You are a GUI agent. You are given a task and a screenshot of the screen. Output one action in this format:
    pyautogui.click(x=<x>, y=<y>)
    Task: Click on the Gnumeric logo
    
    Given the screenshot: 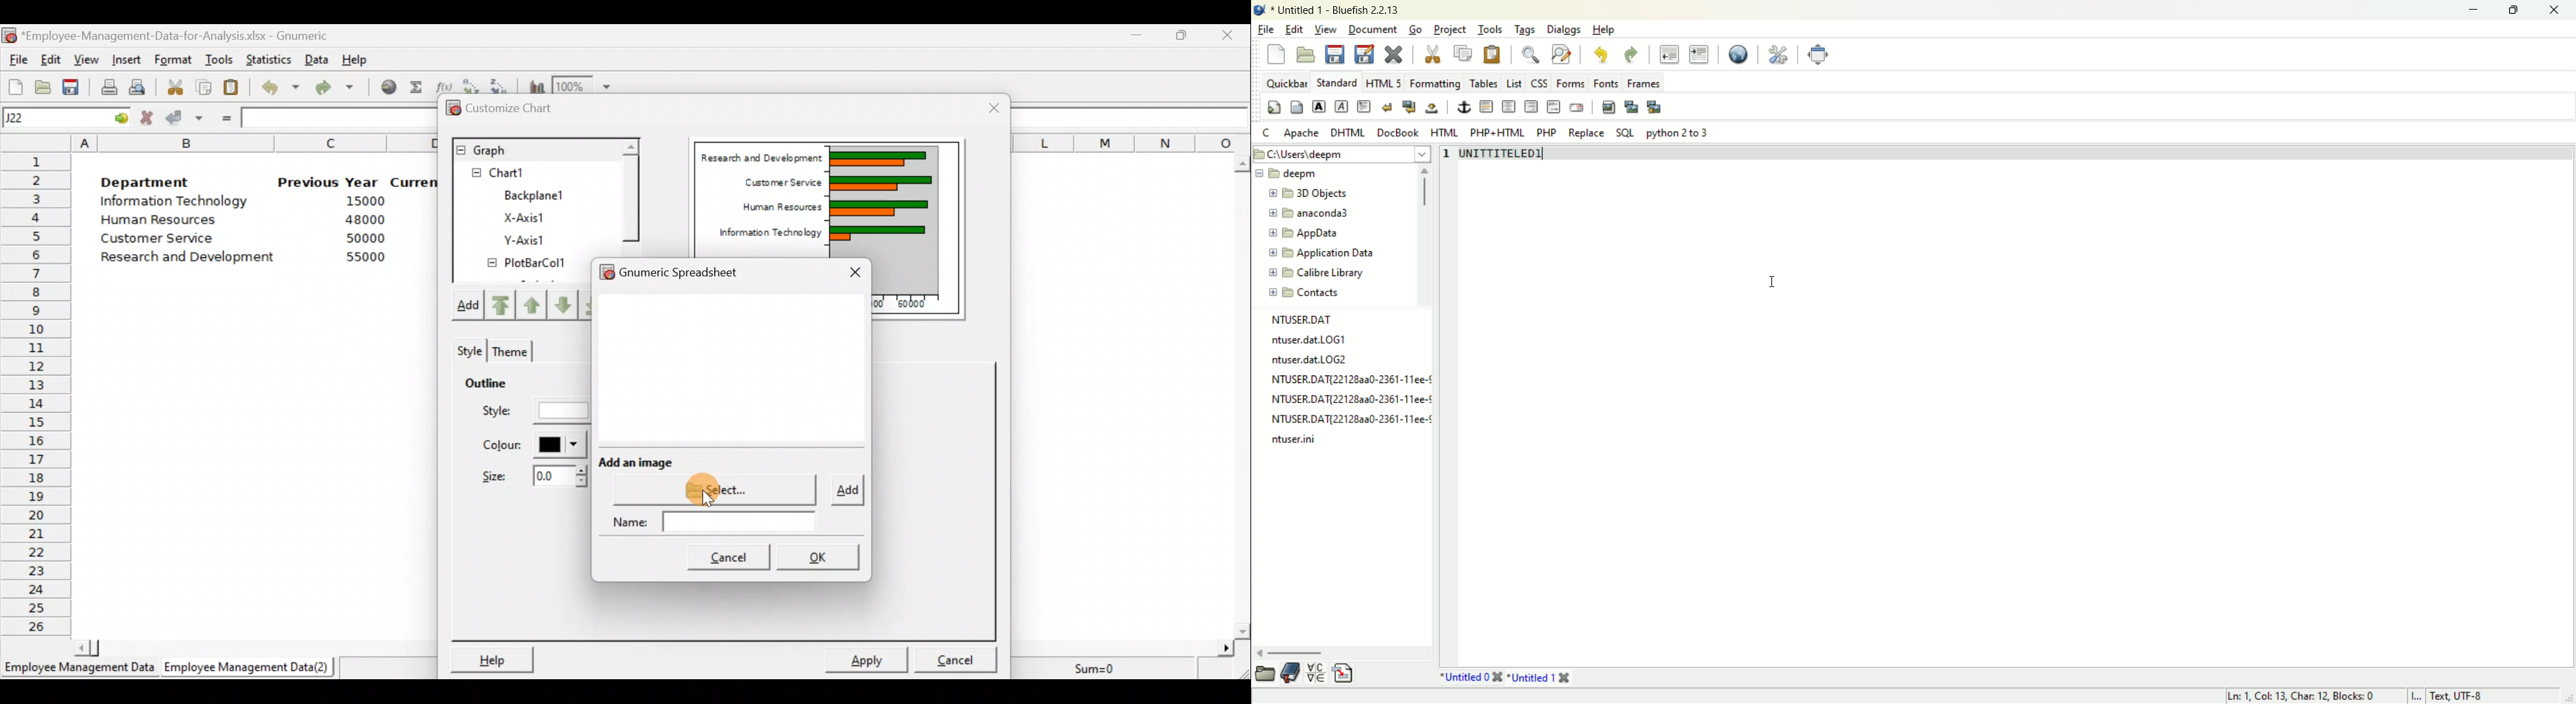 What is the action you would take?
    pyautogui.click(x=10, y=35)
    